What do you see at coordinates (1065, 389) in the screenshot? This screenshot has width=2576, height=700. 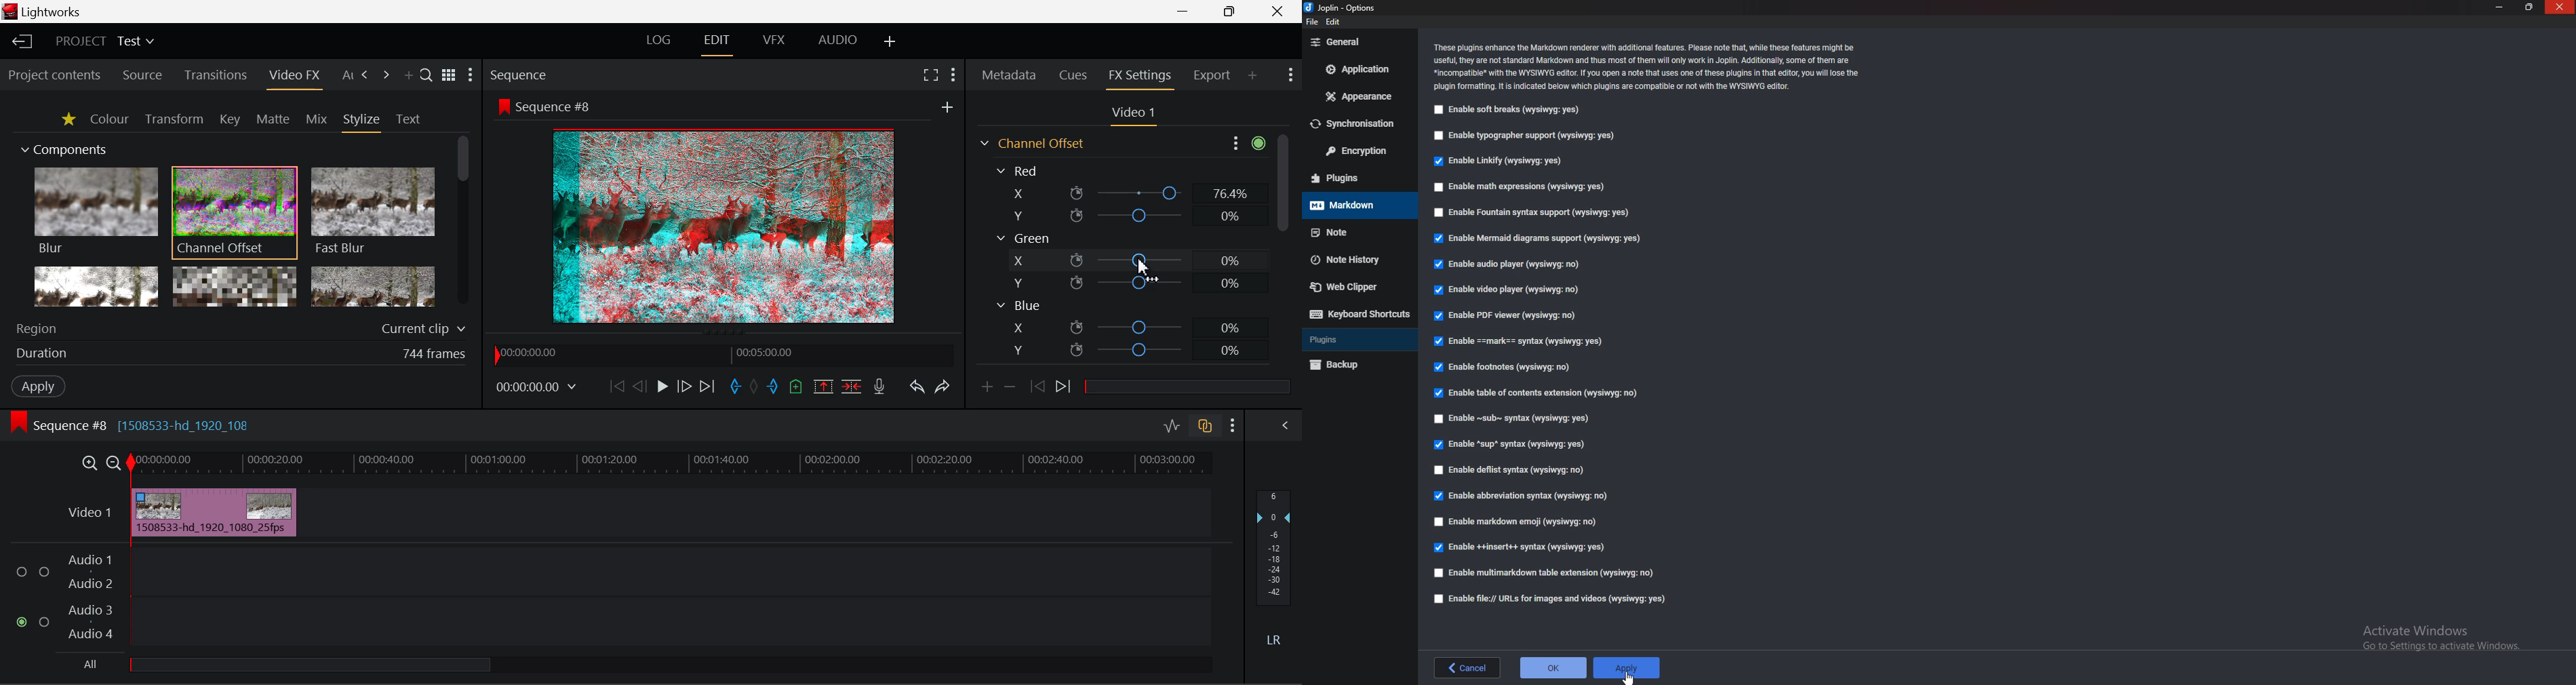 I see `Next keyframe` at bounding box center [1065, 389].